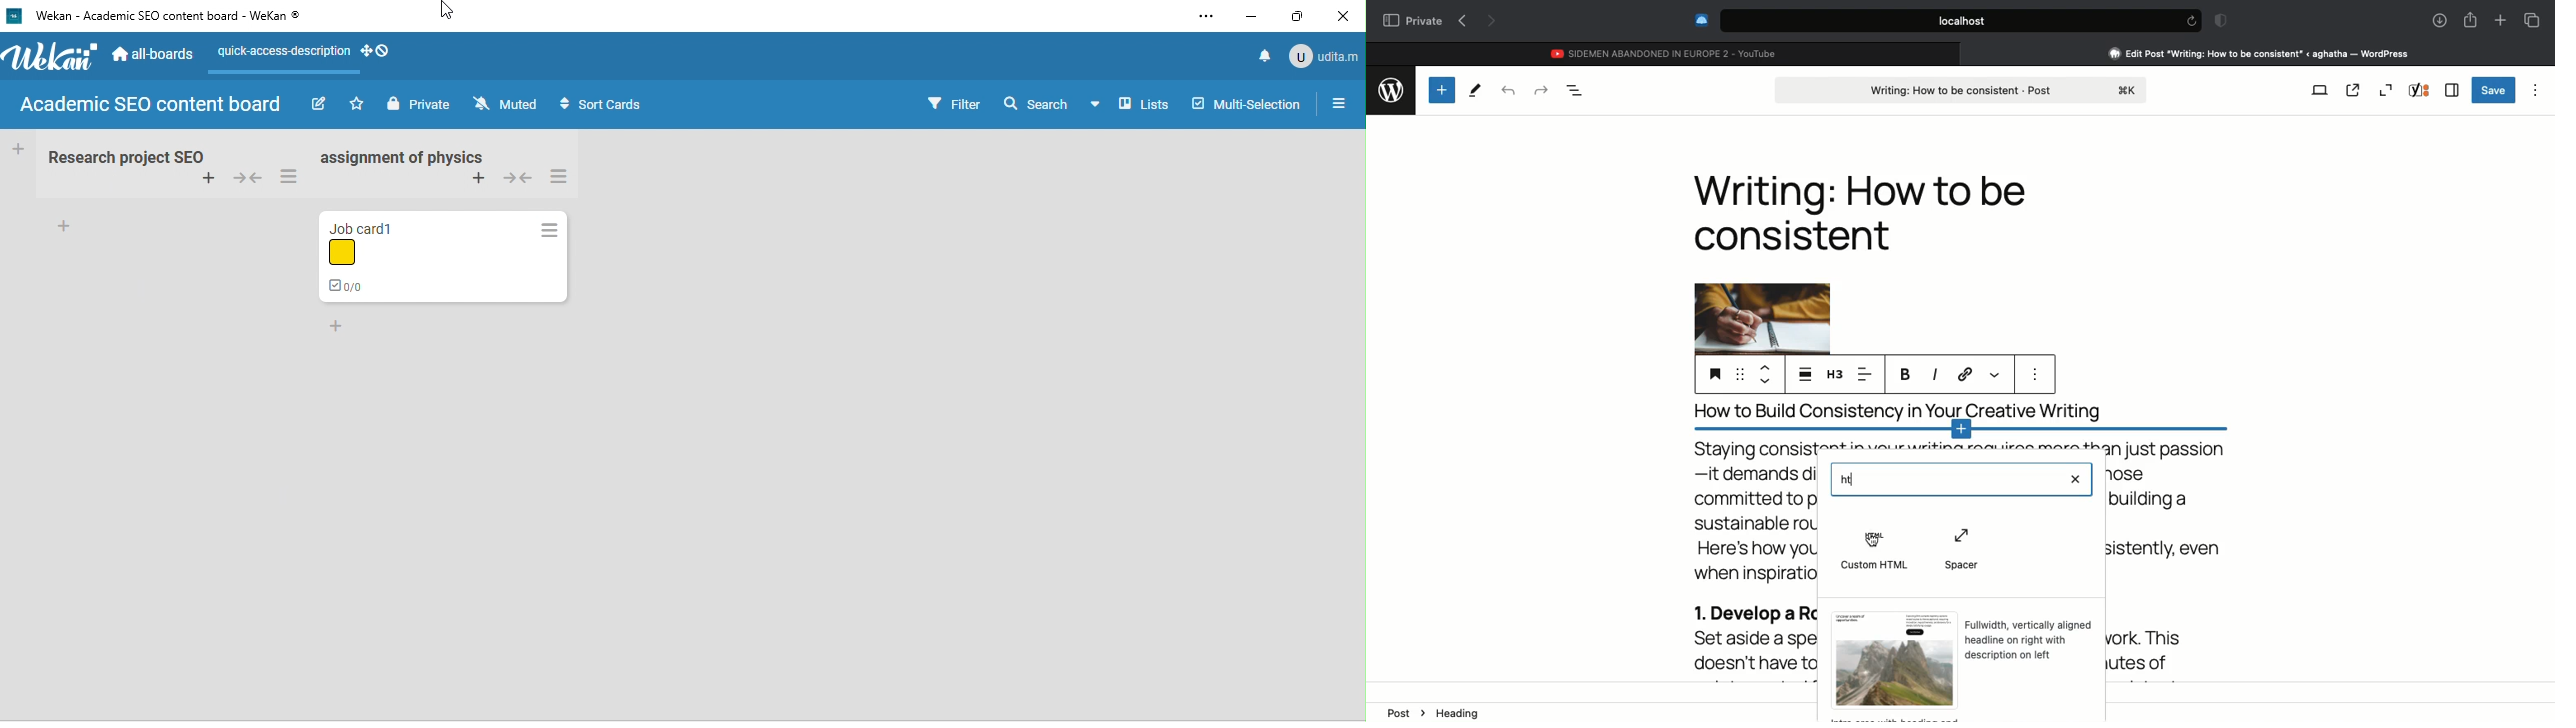  What do you see at coordinates (629, 104) in the screenshot?
I see `sort cards` at bounding box center [629, 104].